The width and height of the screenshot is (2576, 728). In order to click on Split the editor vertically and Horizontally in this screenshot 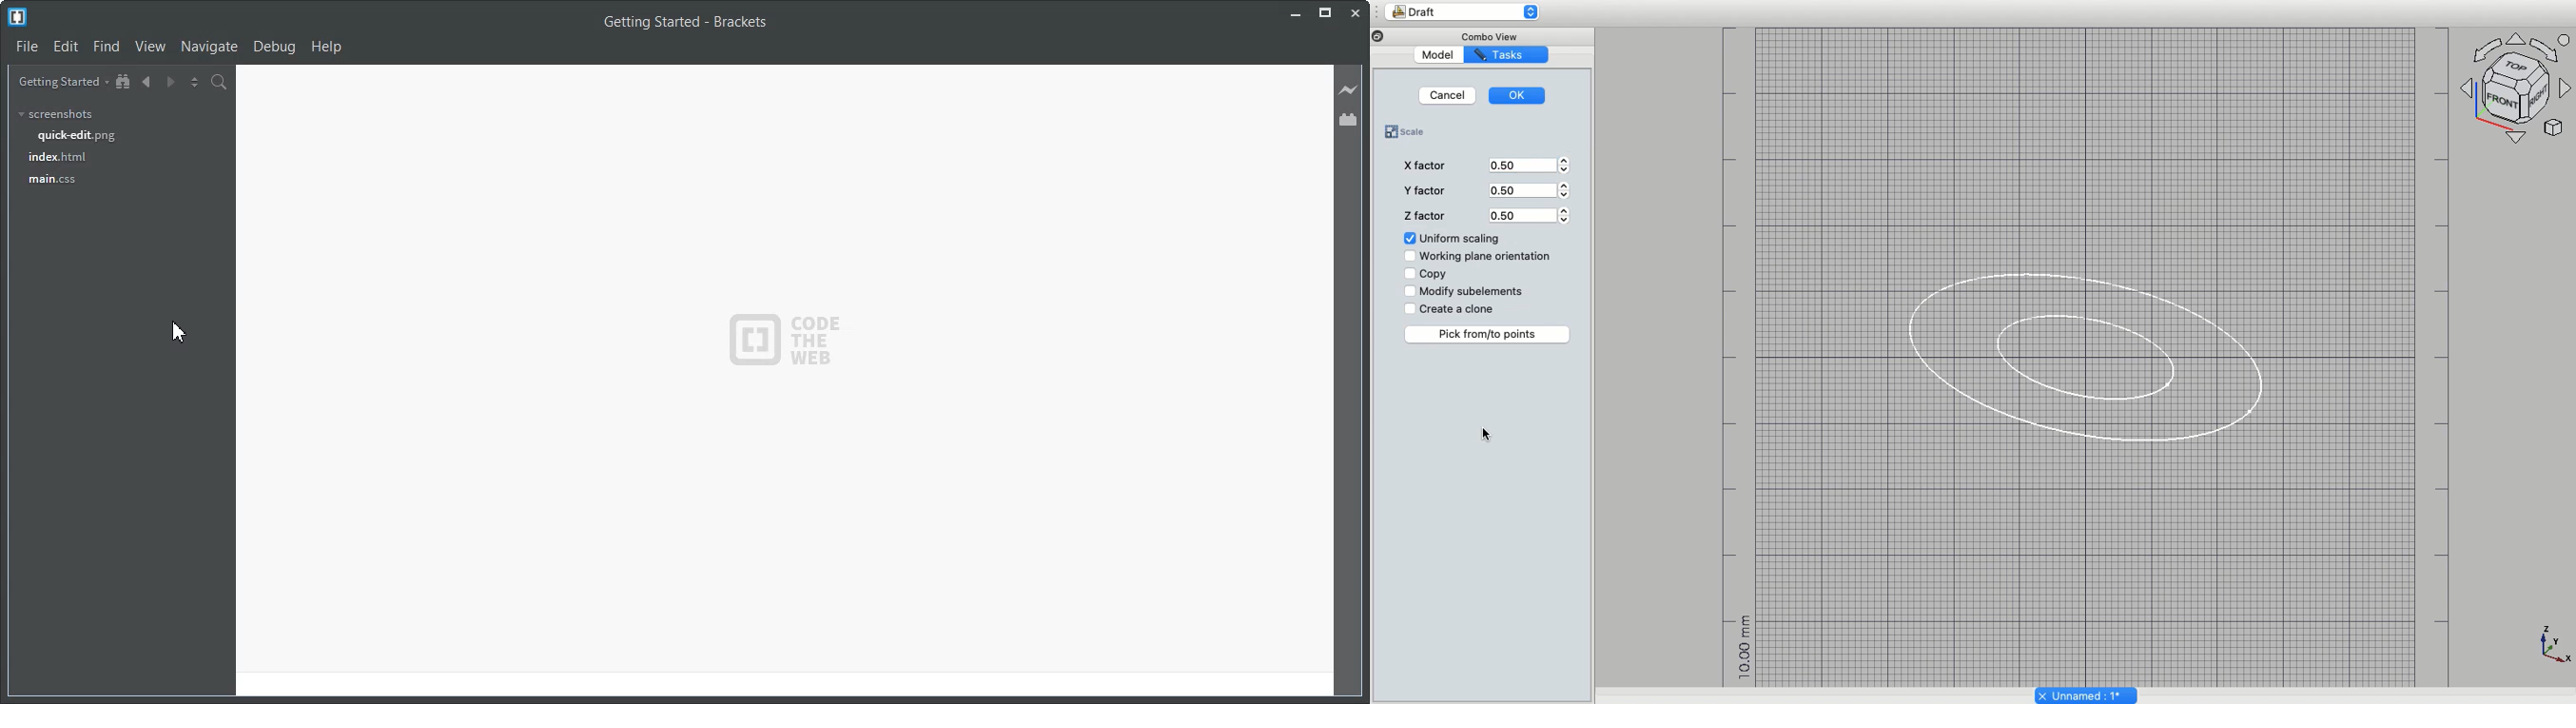, I will do `click(195, 81)`.